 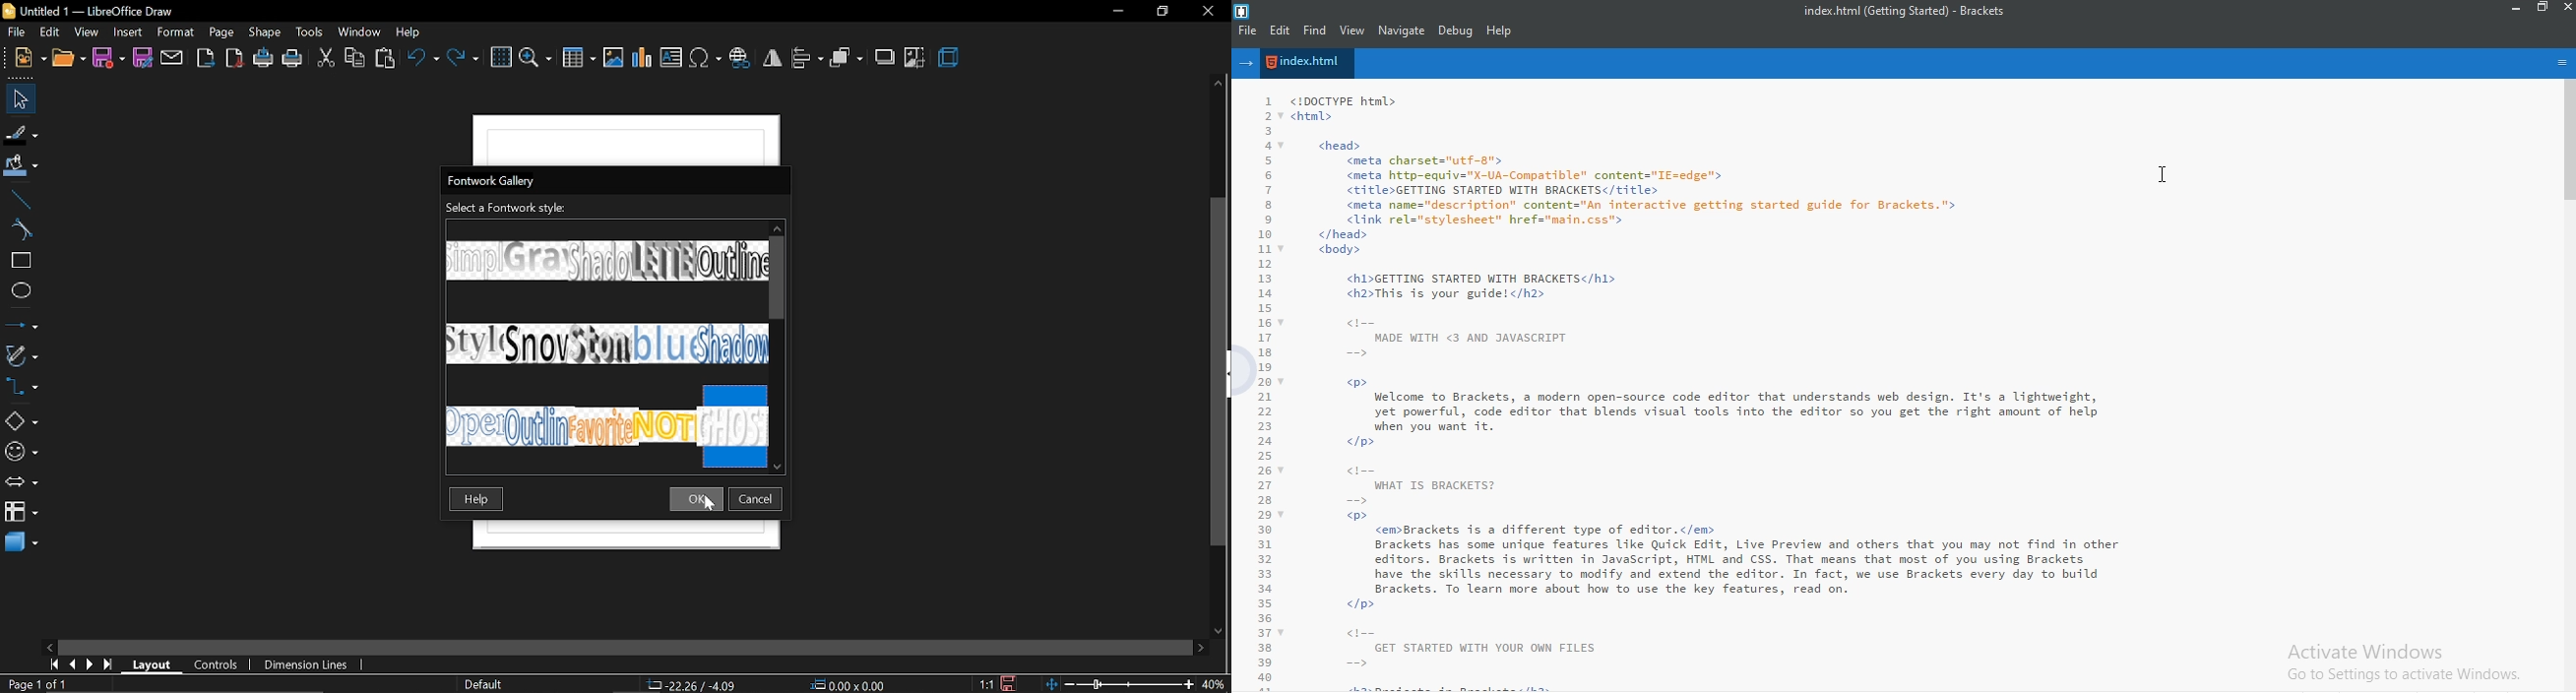 What do you see at coordinates (21, 354) in the screenshot?
I see `curves and polygons` at bounding box center [21, 354].